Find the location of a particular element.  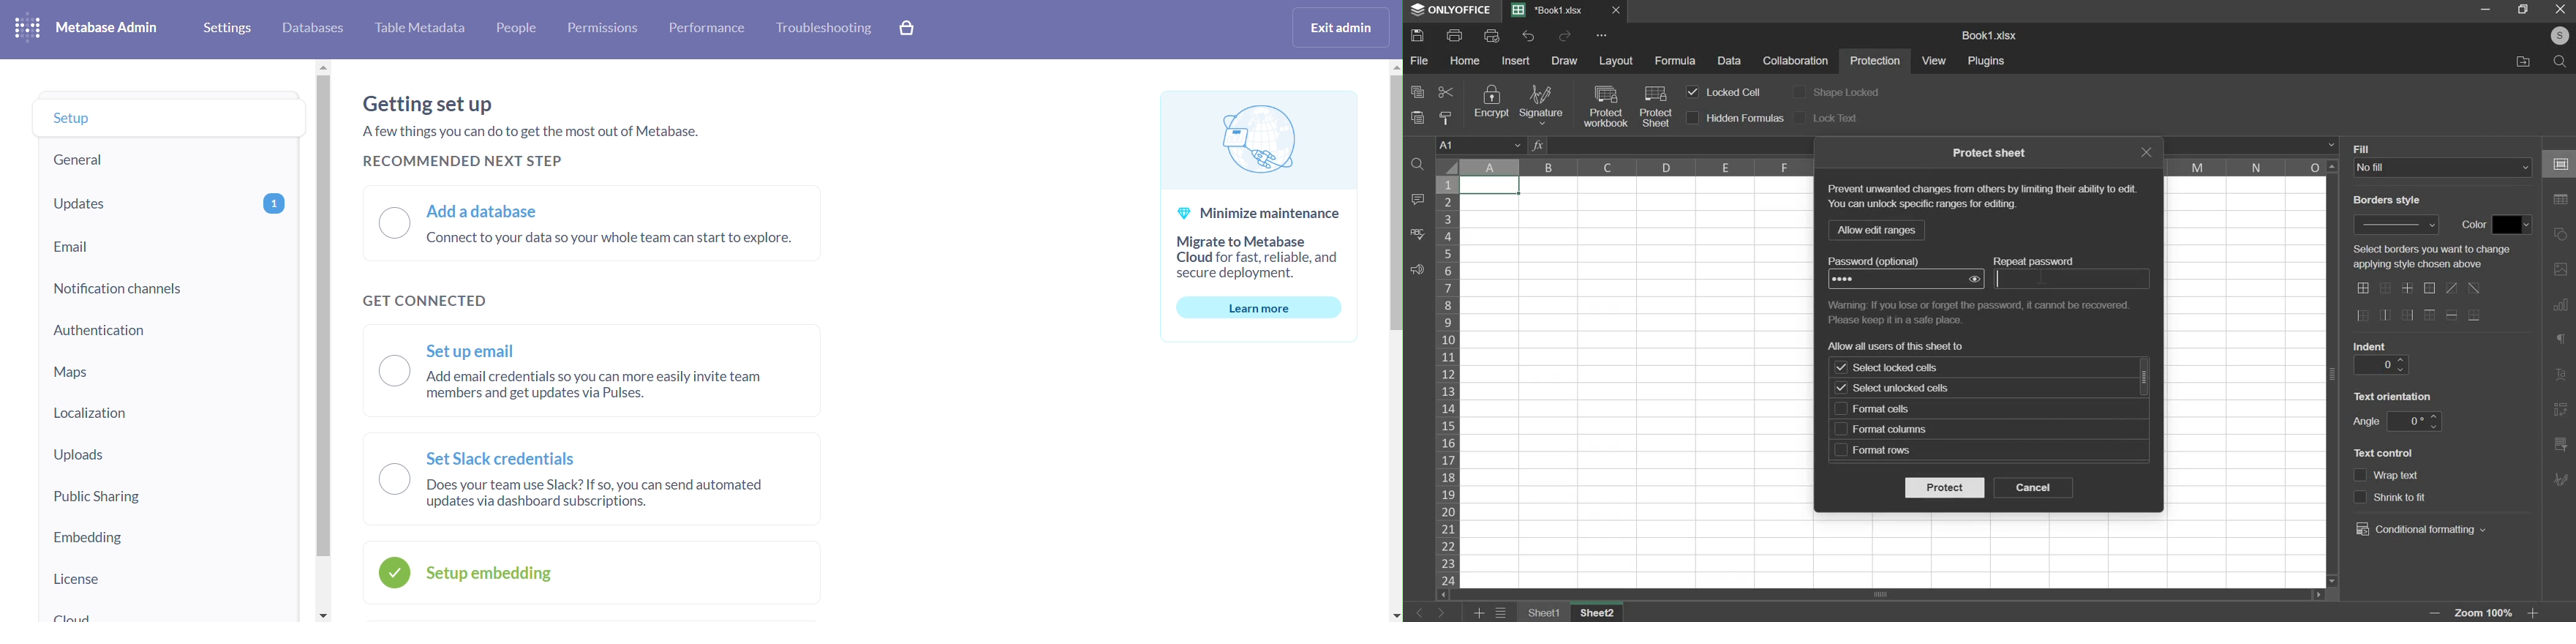

select locked cells is located at coordinates (1907, 368).